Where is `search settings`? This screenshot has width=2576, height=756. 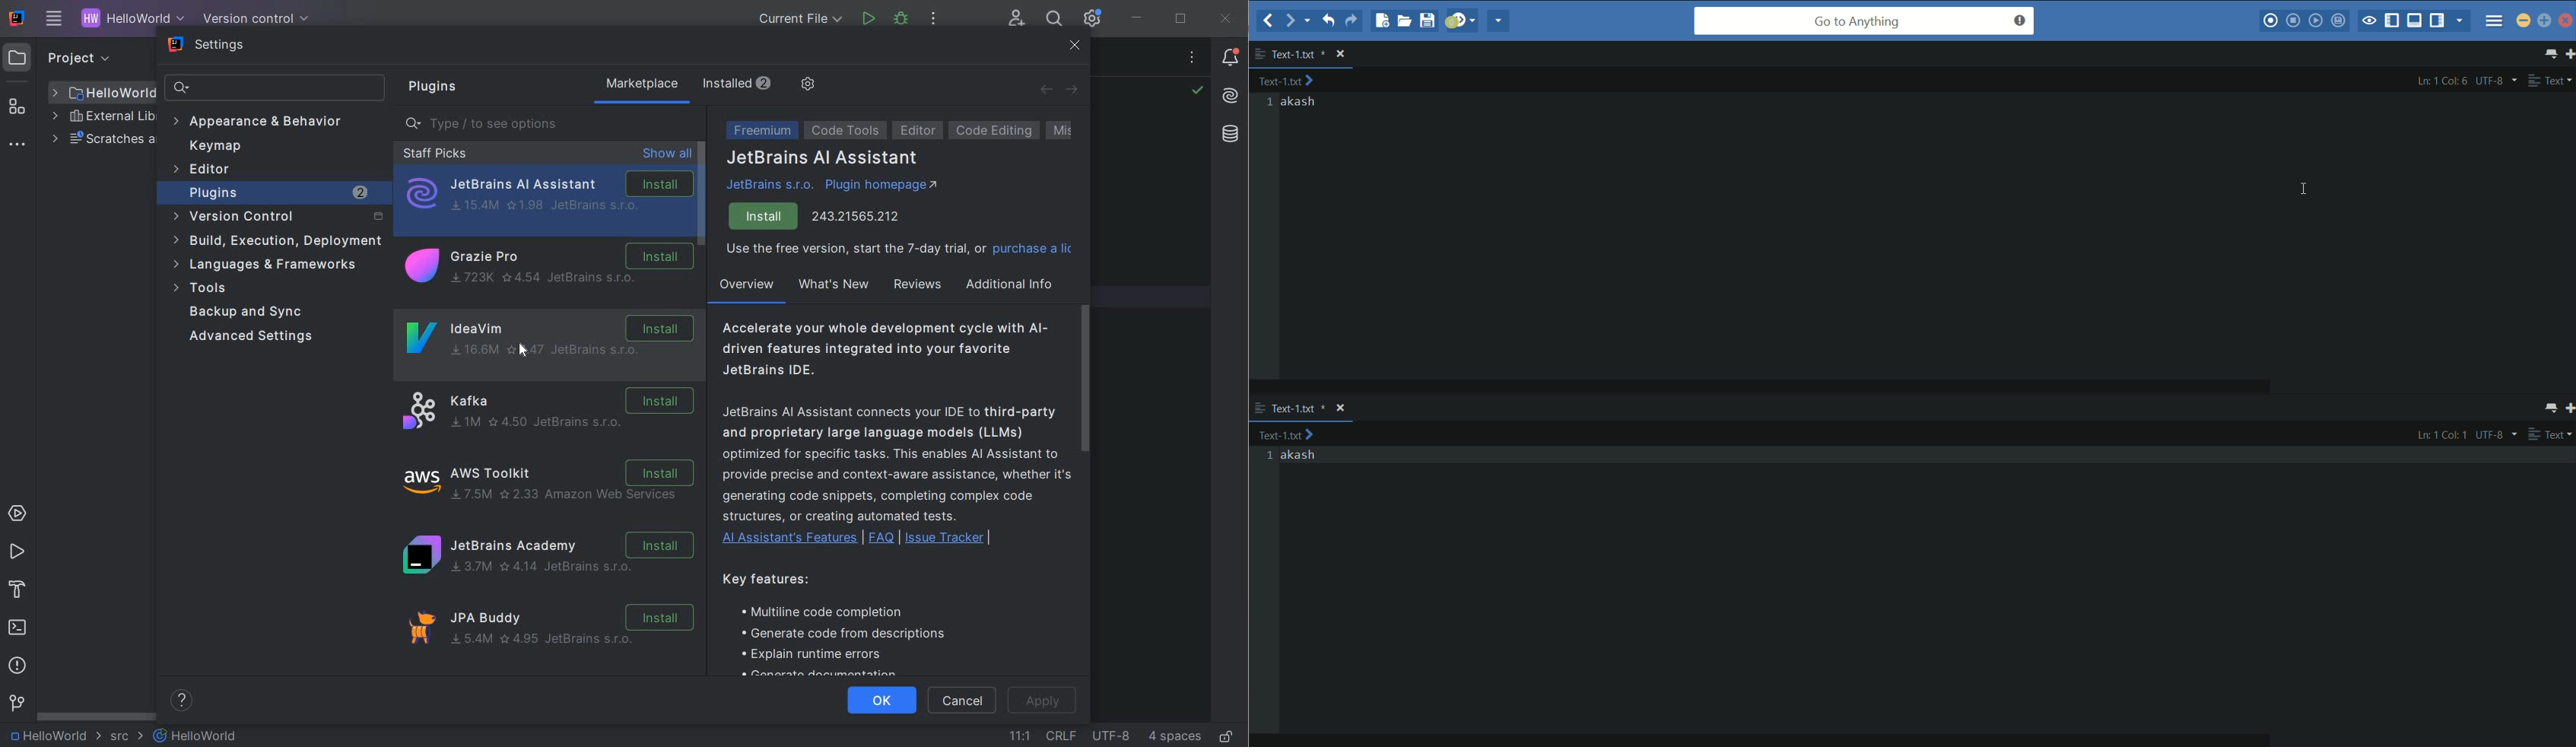
search settings is located at coordinates (277, 88).